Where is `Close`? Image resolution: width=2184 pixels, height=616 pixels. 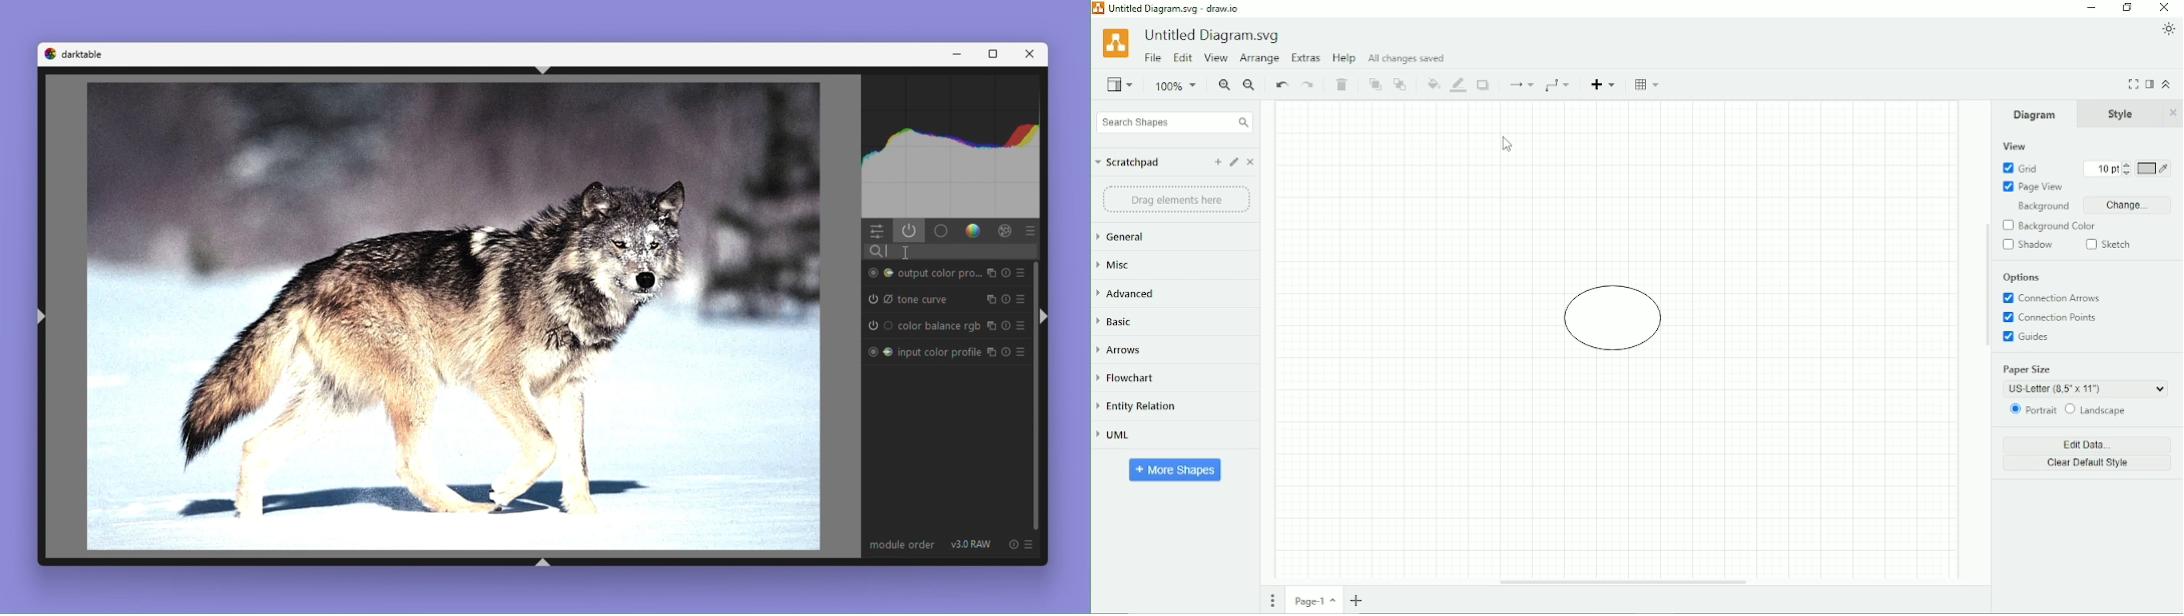
Close is located at coordinates (1251, 163).